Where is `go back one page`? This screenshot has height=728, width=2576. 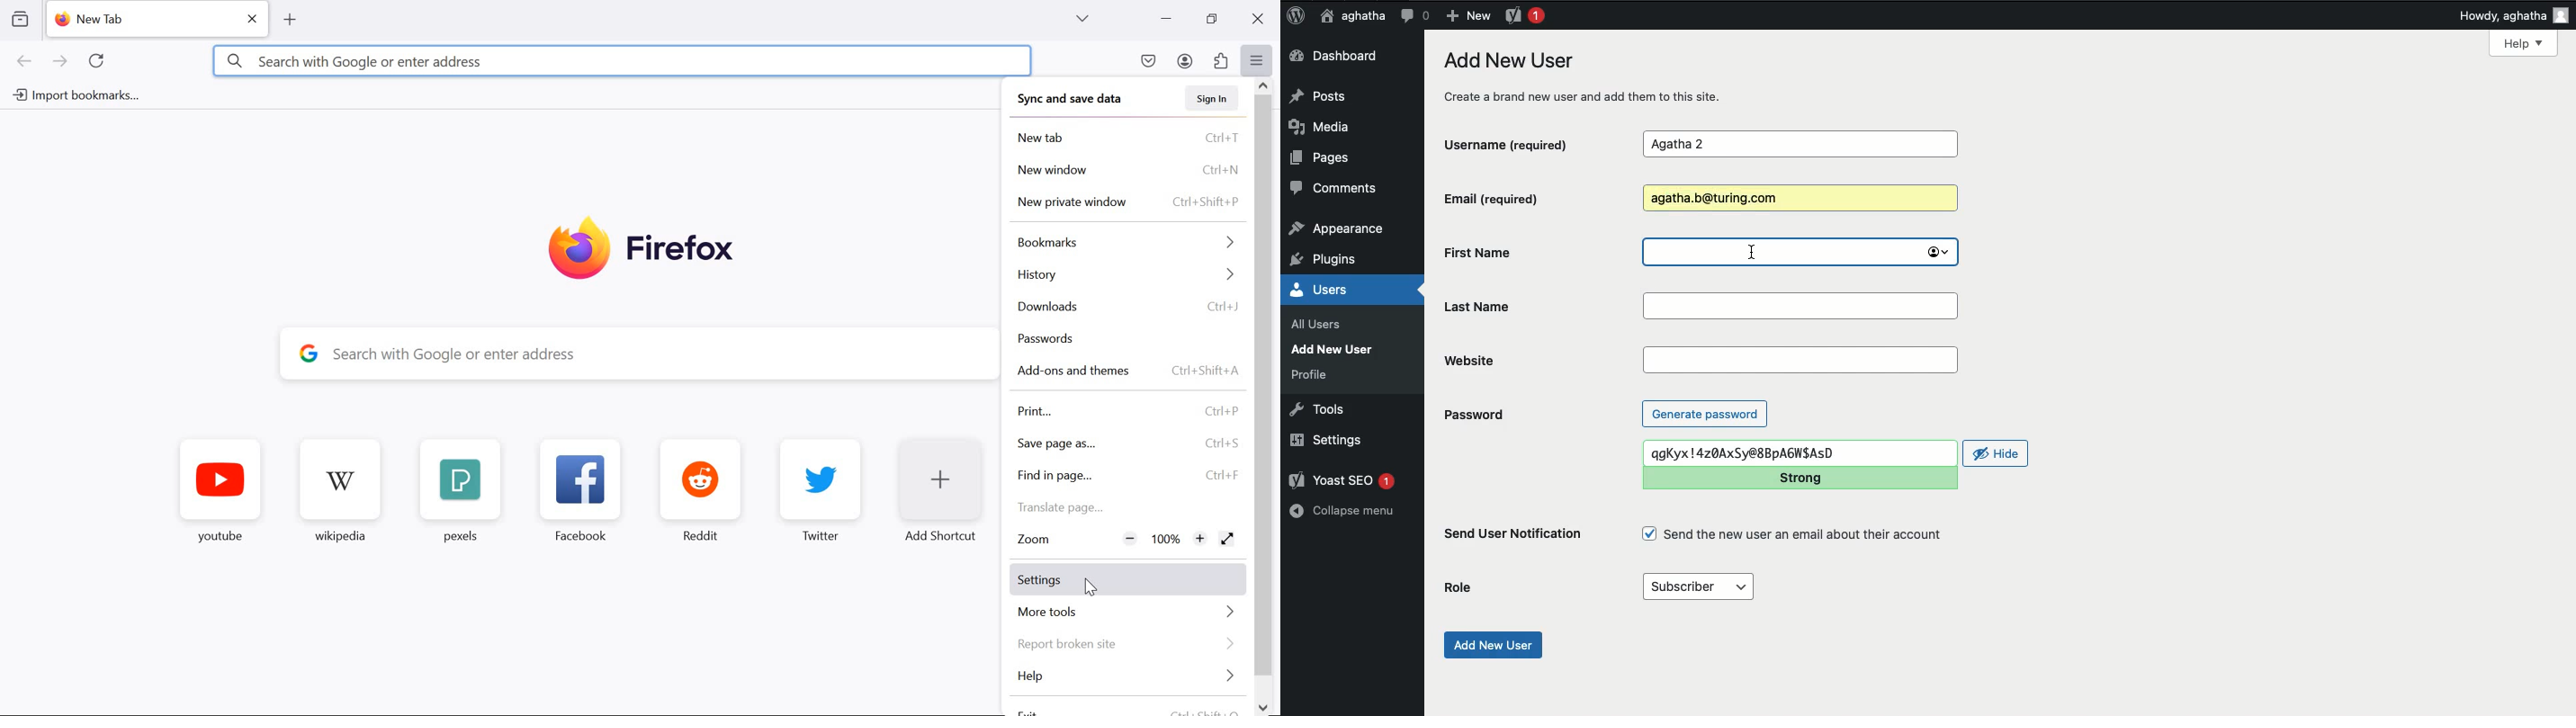 go back one page is located at coordinates (25, 61).